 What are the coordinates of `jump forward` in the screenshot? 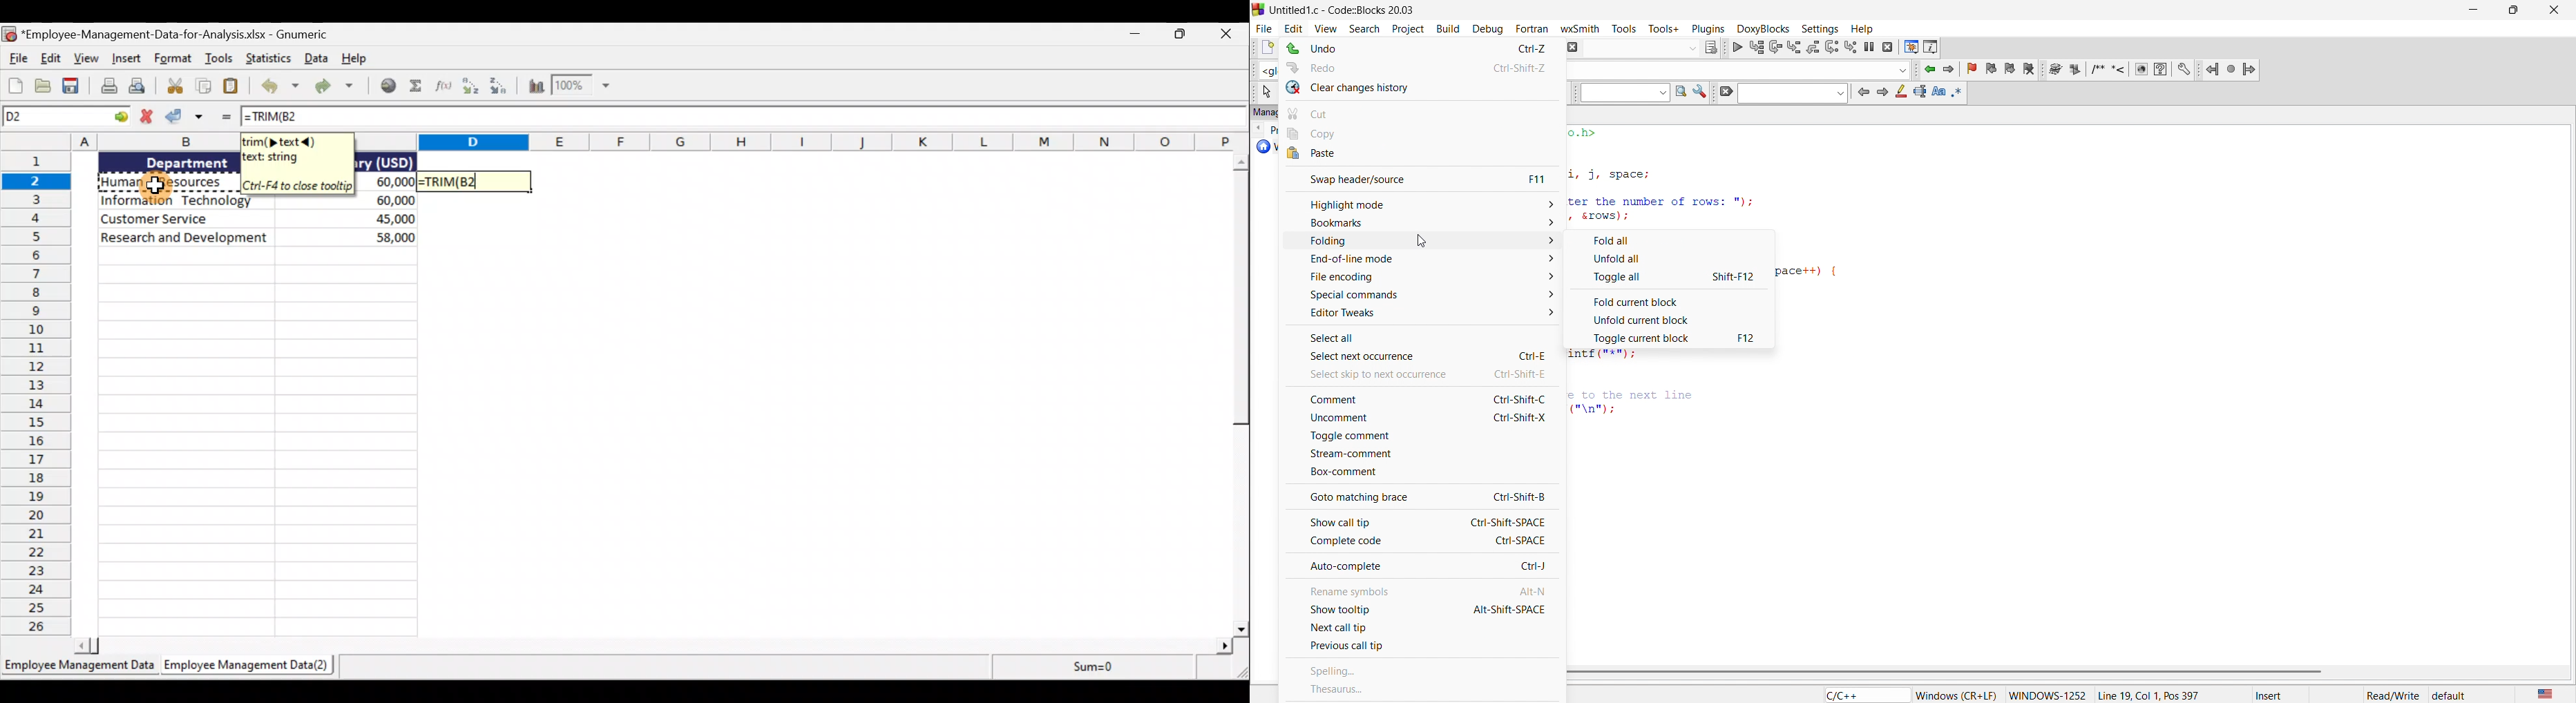 It's located at (2251, 68).